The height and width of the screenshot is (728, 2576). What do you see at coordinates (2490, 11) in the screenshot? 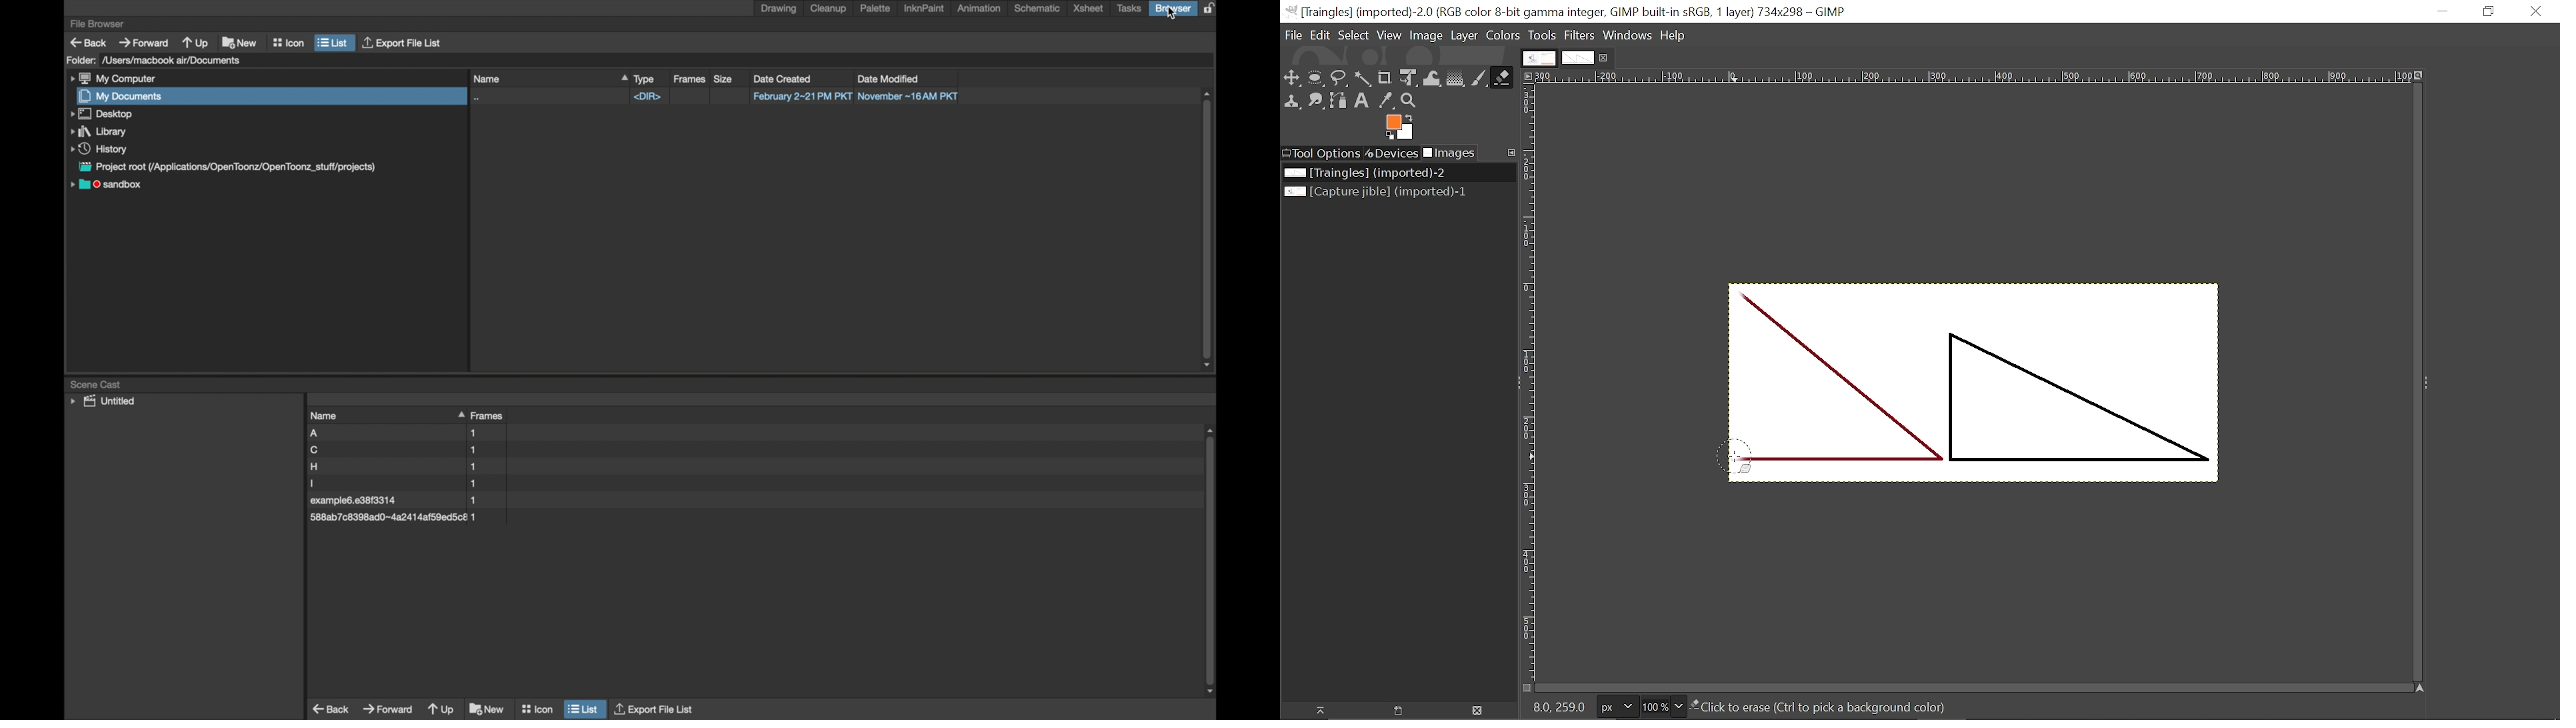
I see `Restore down` at bounding box center [2490, 11].